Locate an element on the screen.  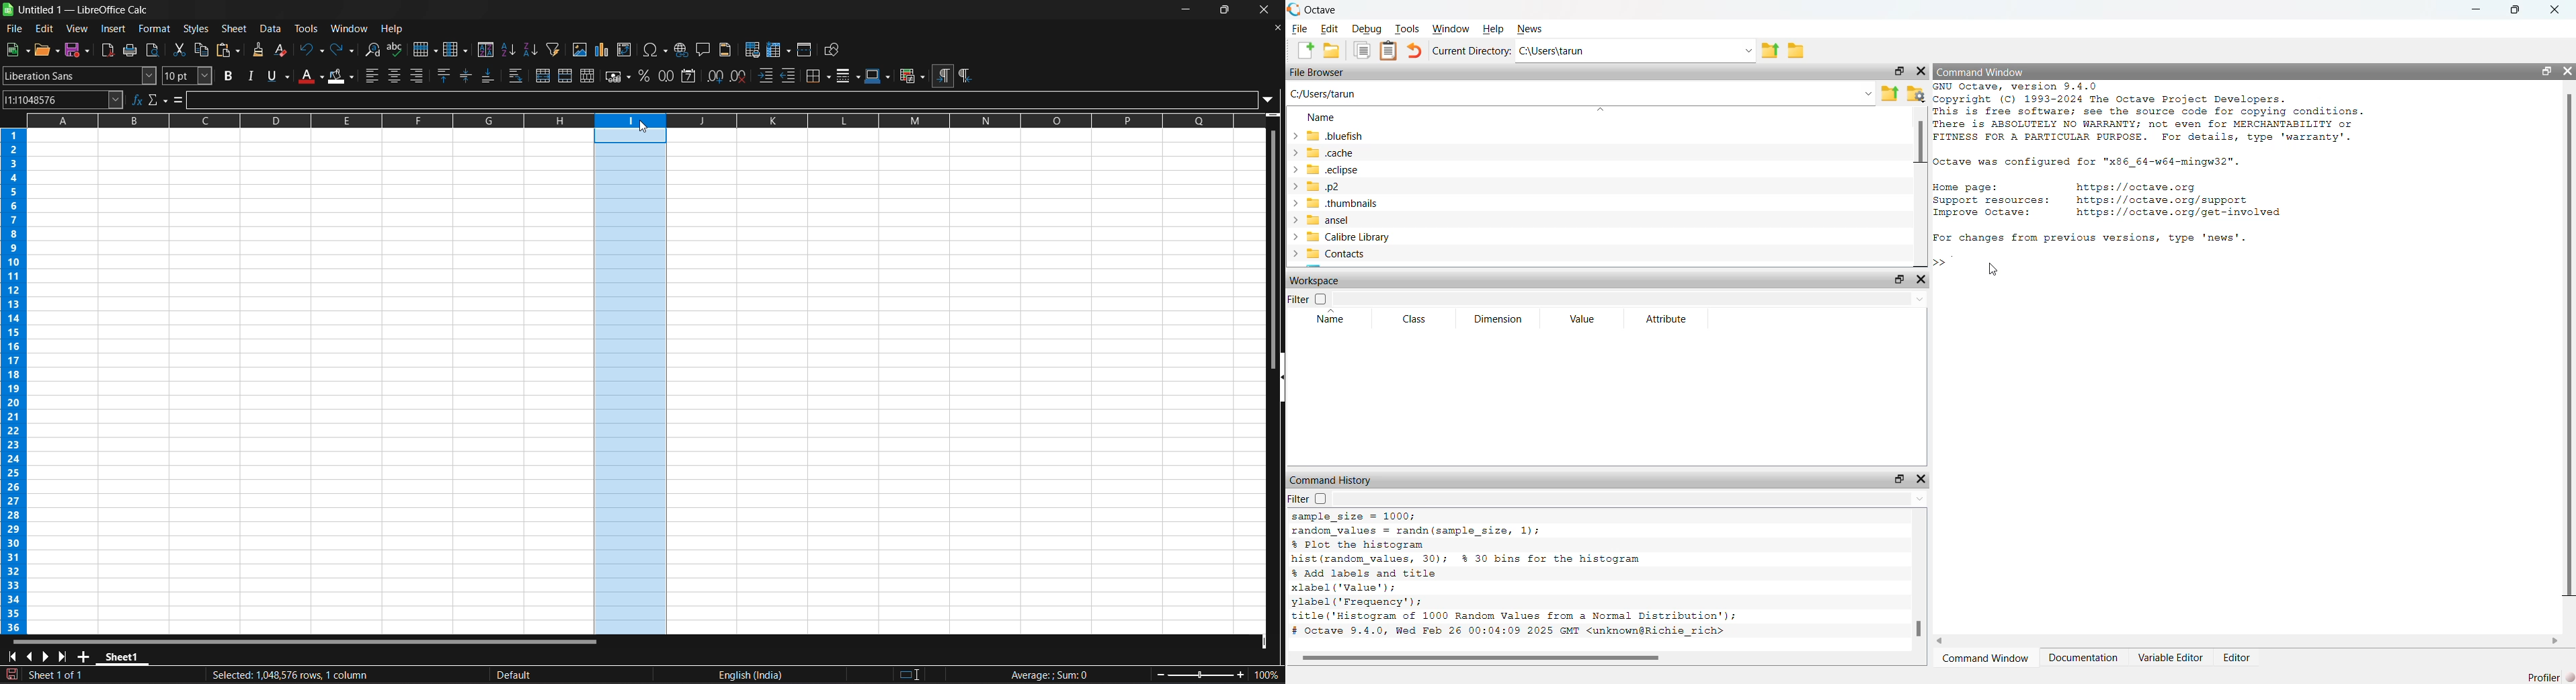
function wizard is located at coordinates (136, 98).